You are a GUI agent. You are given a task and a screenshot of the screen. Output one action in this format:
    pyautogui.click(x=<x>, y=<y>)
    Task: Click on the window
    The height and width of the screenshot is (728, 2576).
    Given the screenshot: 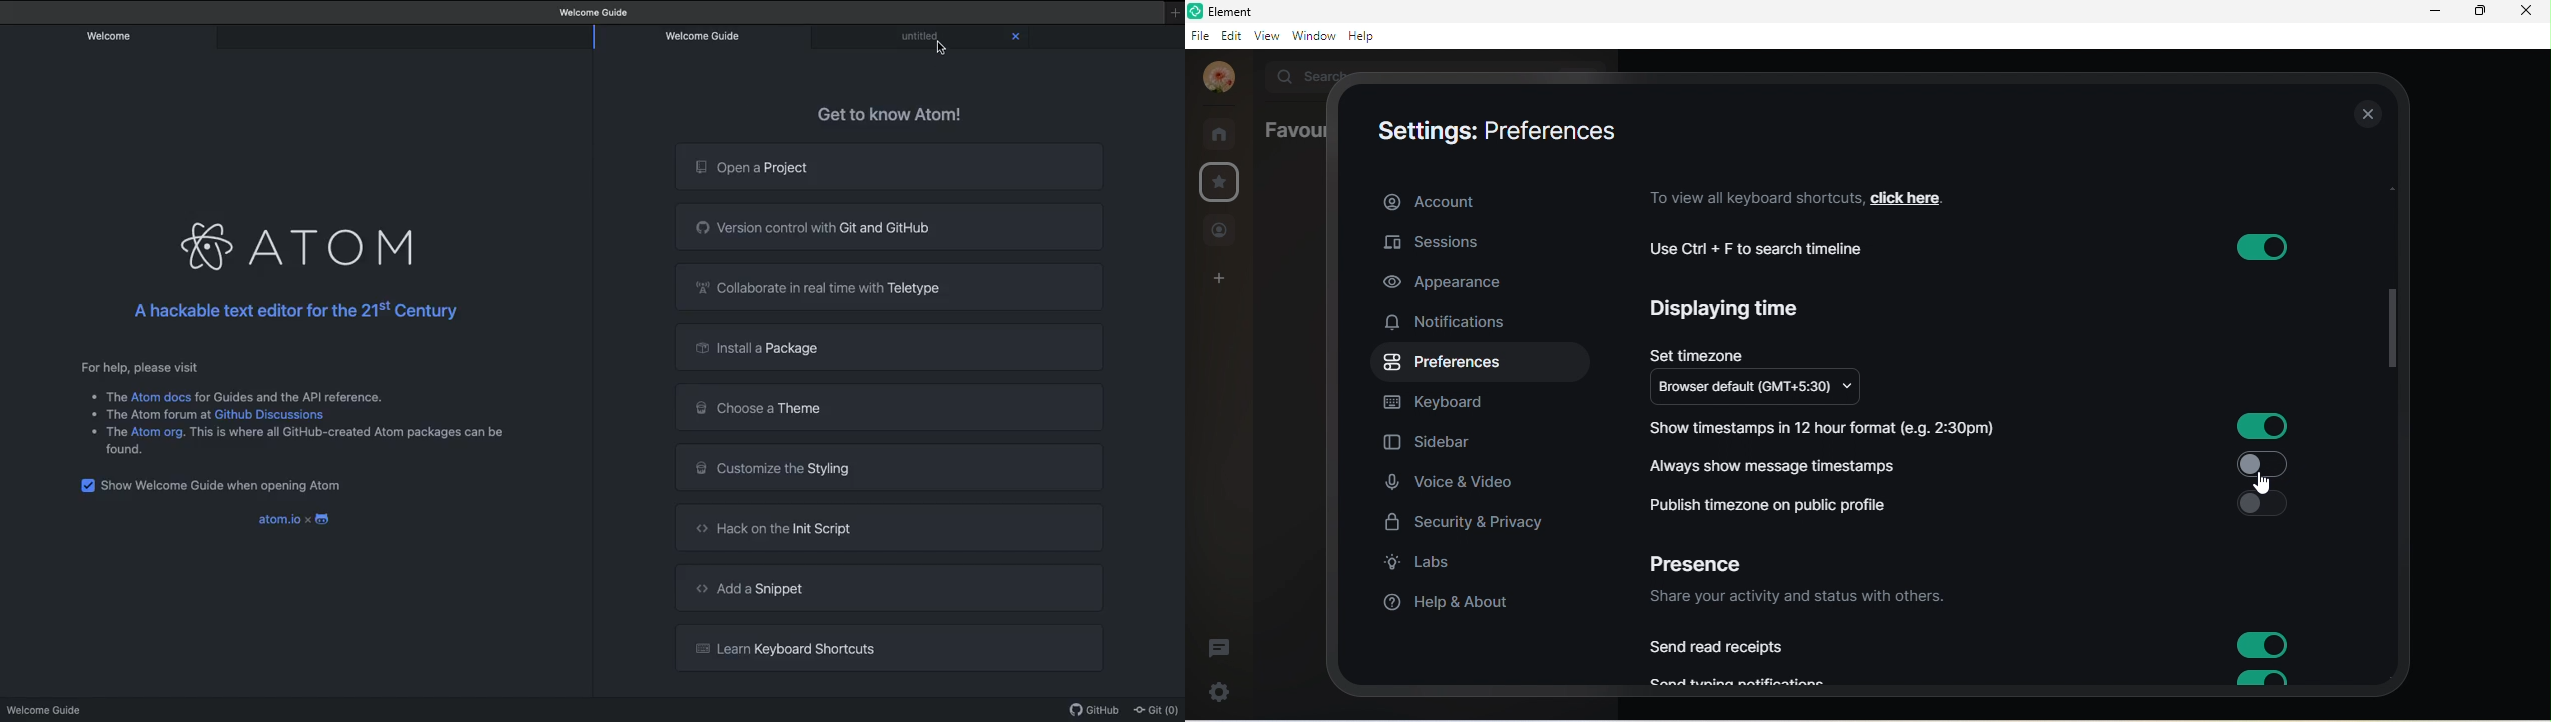 What is the action you would take?
    pyautogui.click(x=1312, y=37)
    